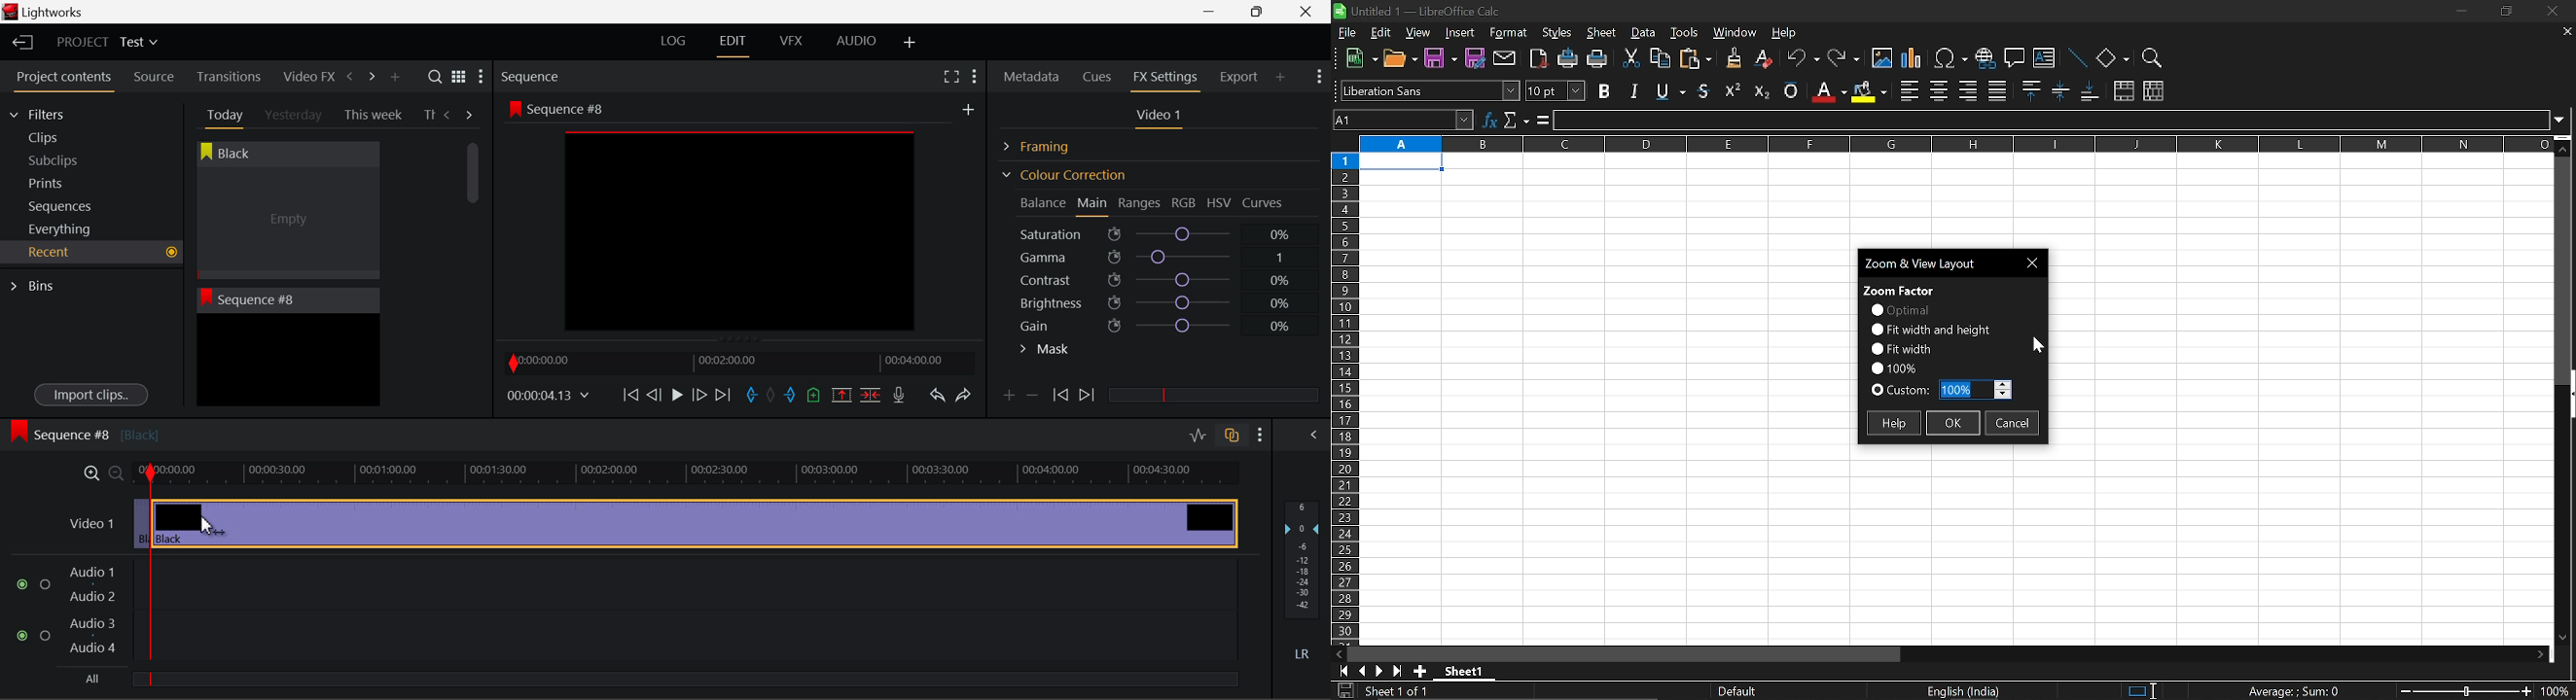 The width and height of the screenshot is (2576, 700). What do you see at coordinates (43, 13) in the screenshot?
I see `Window Title` at bounding box center [43, 13].